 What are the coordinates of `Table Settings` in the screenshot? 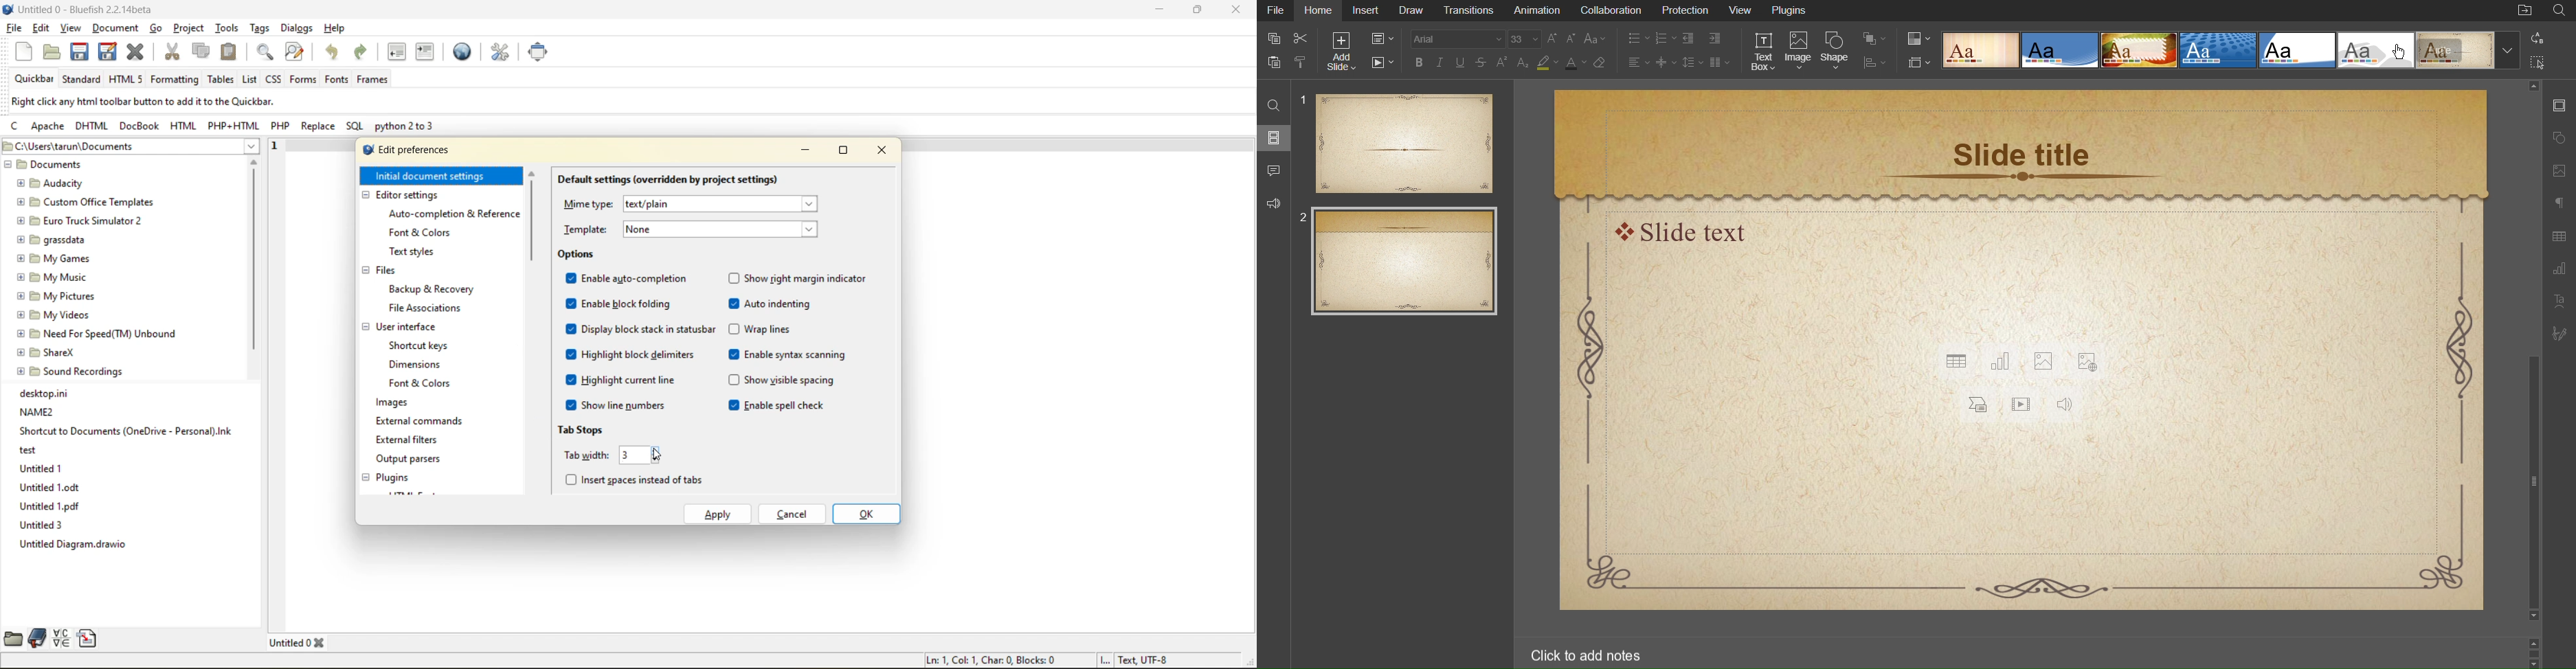 It's located at (2558, 237).